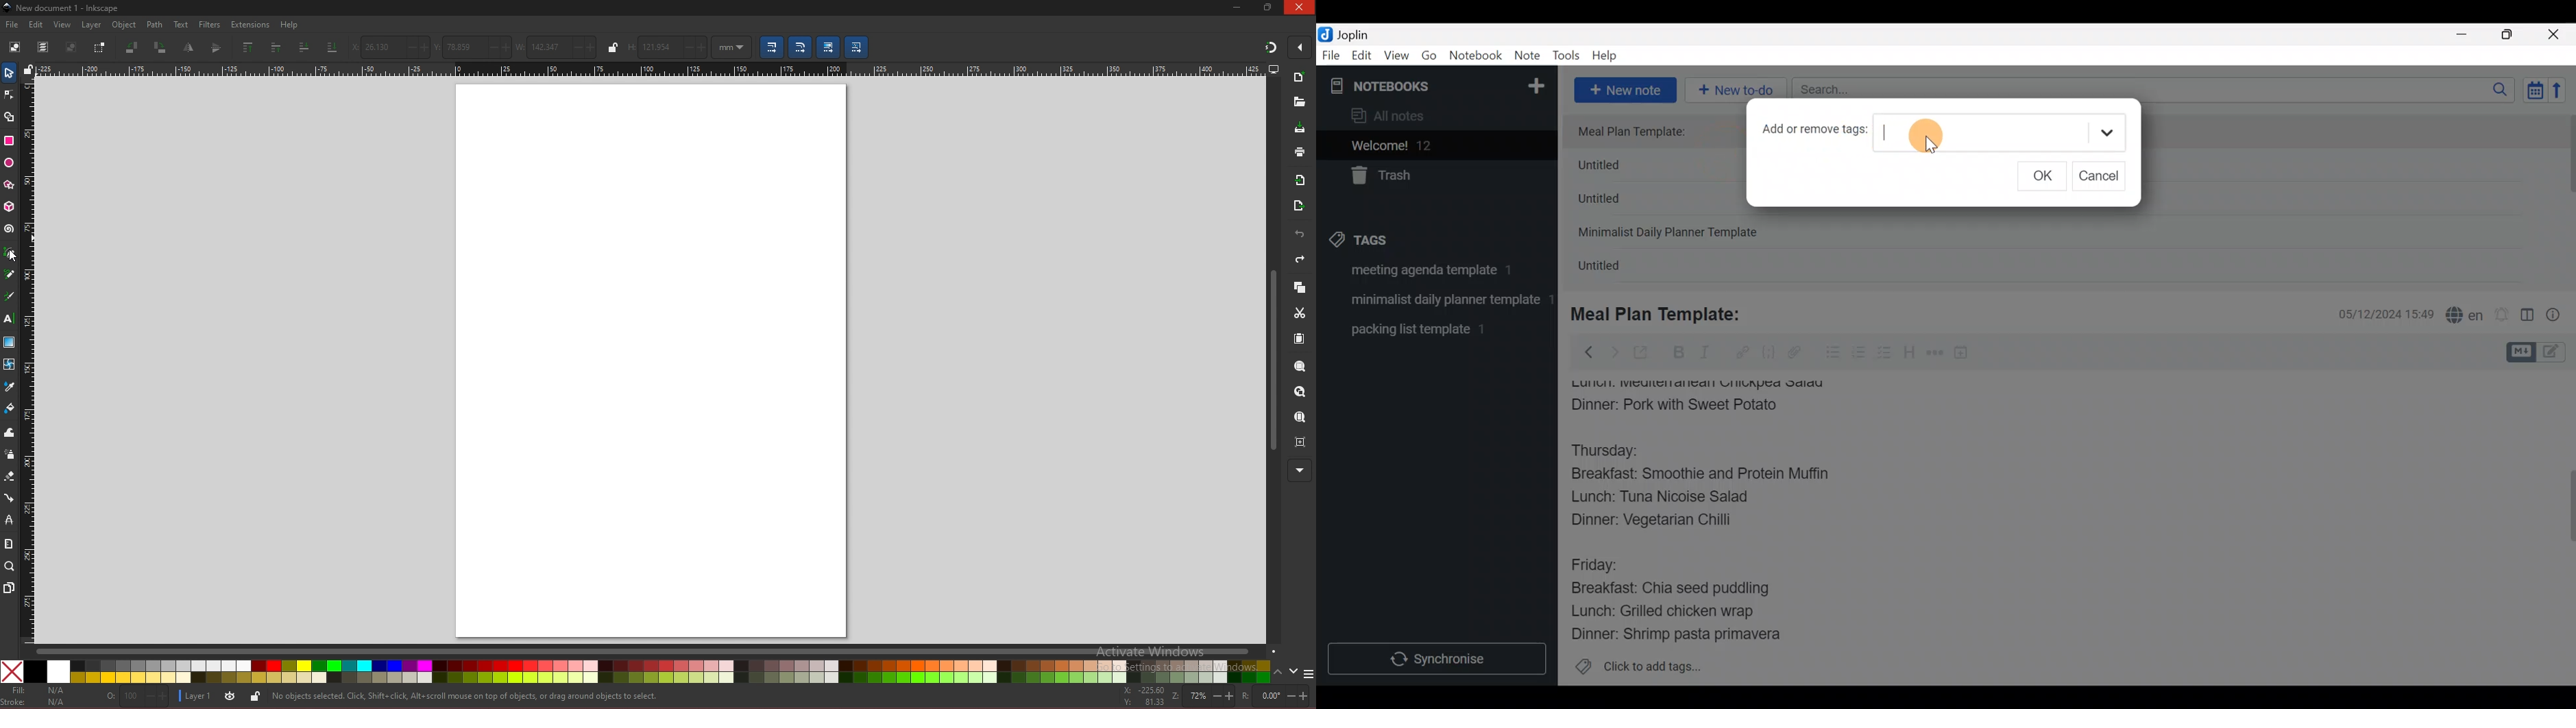 The width and height of the screenshot is (2576, 728). I want to click on Toggle editors, so click(2539, 351).